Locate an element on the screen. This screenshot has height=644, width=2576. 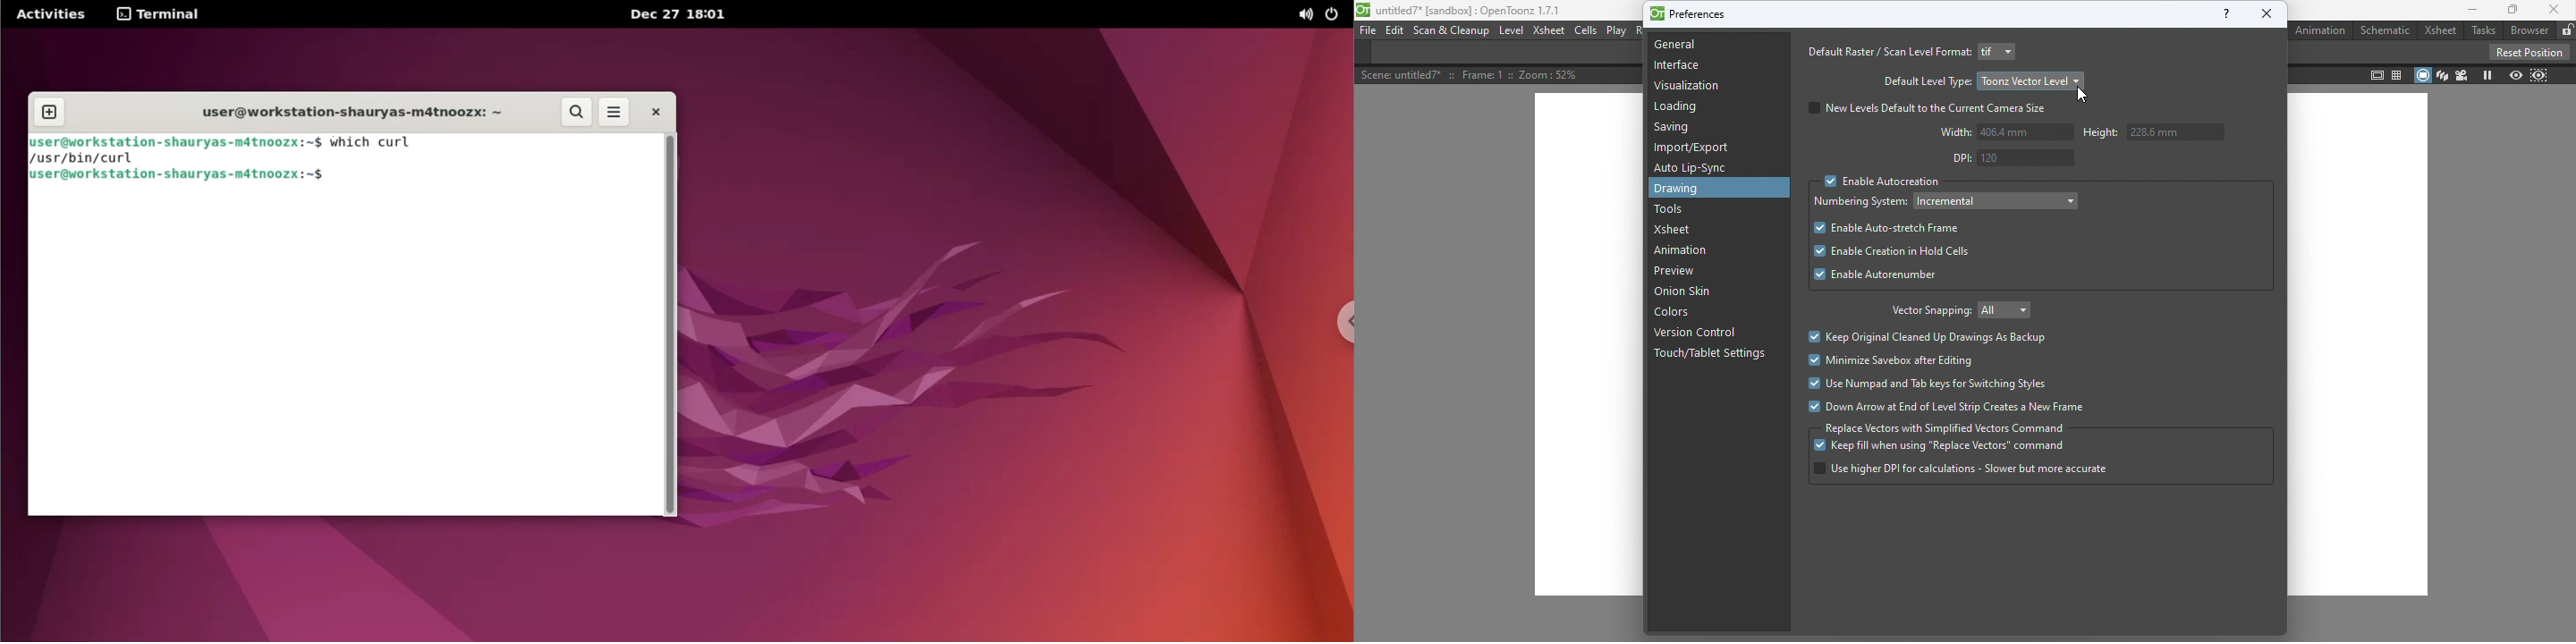
Preferences is located at coordinates (1692, 15).